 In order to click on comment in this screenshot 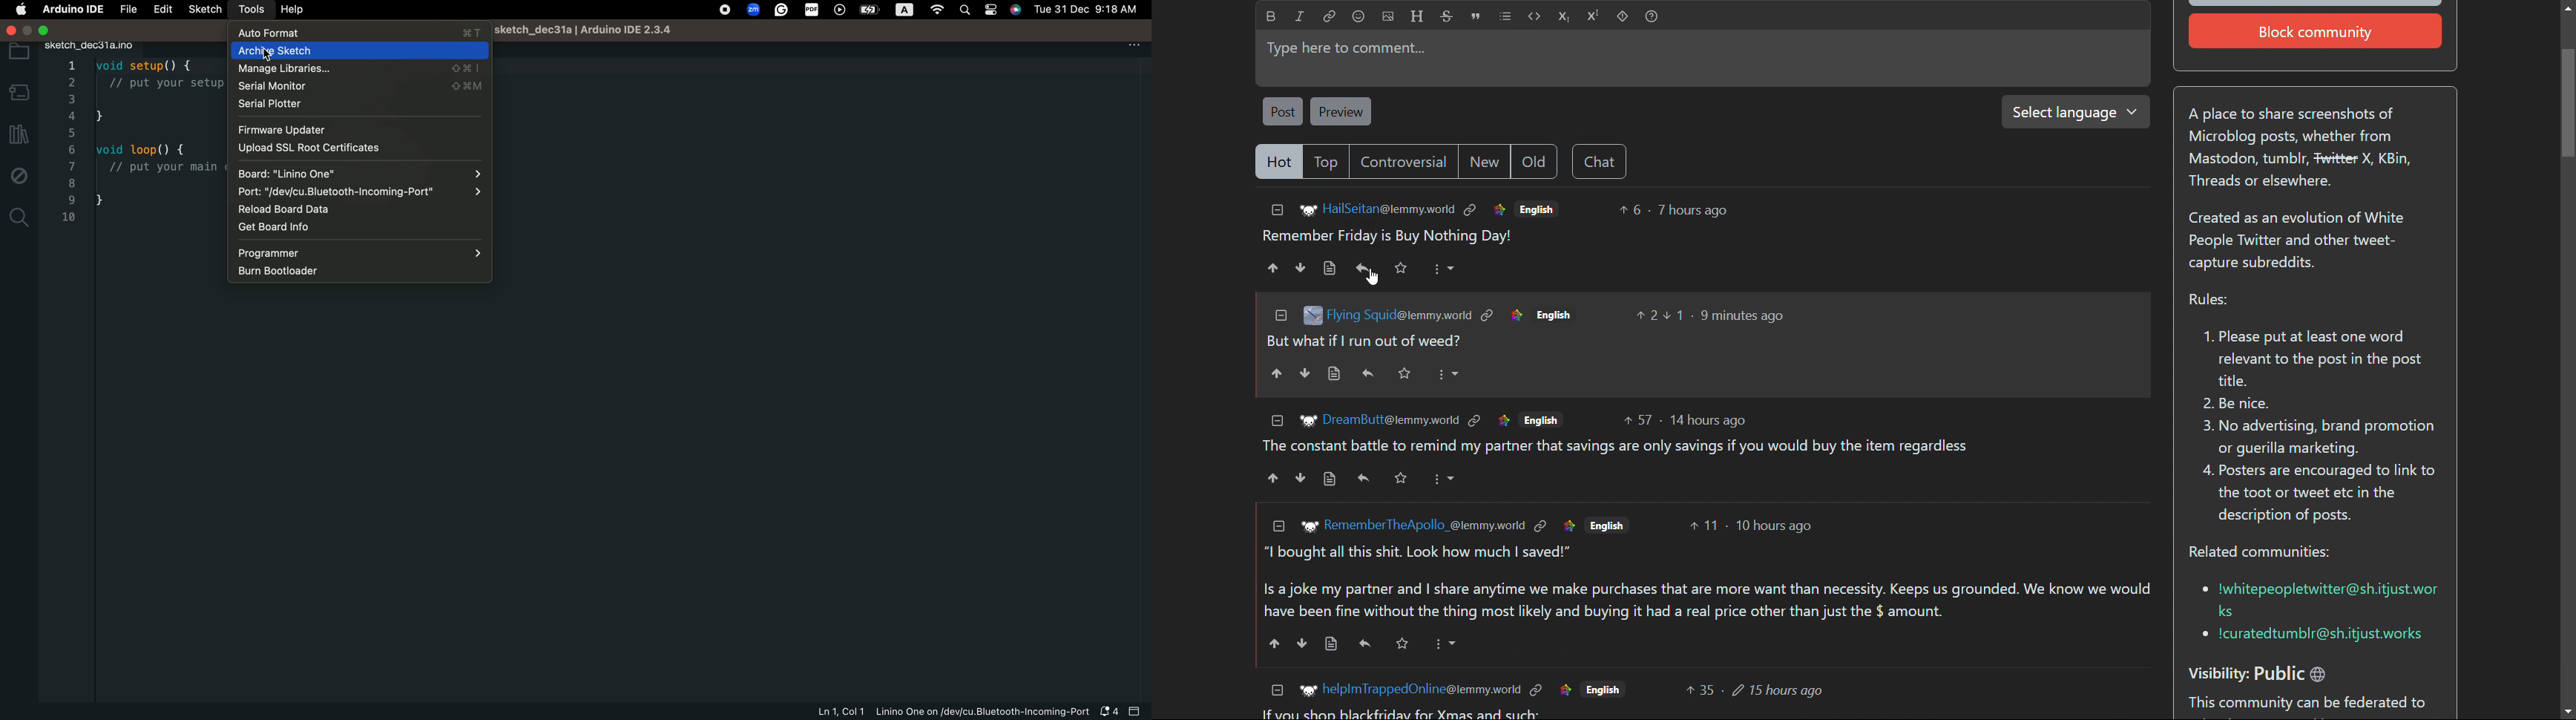, I will do `click(1387, 237)`.